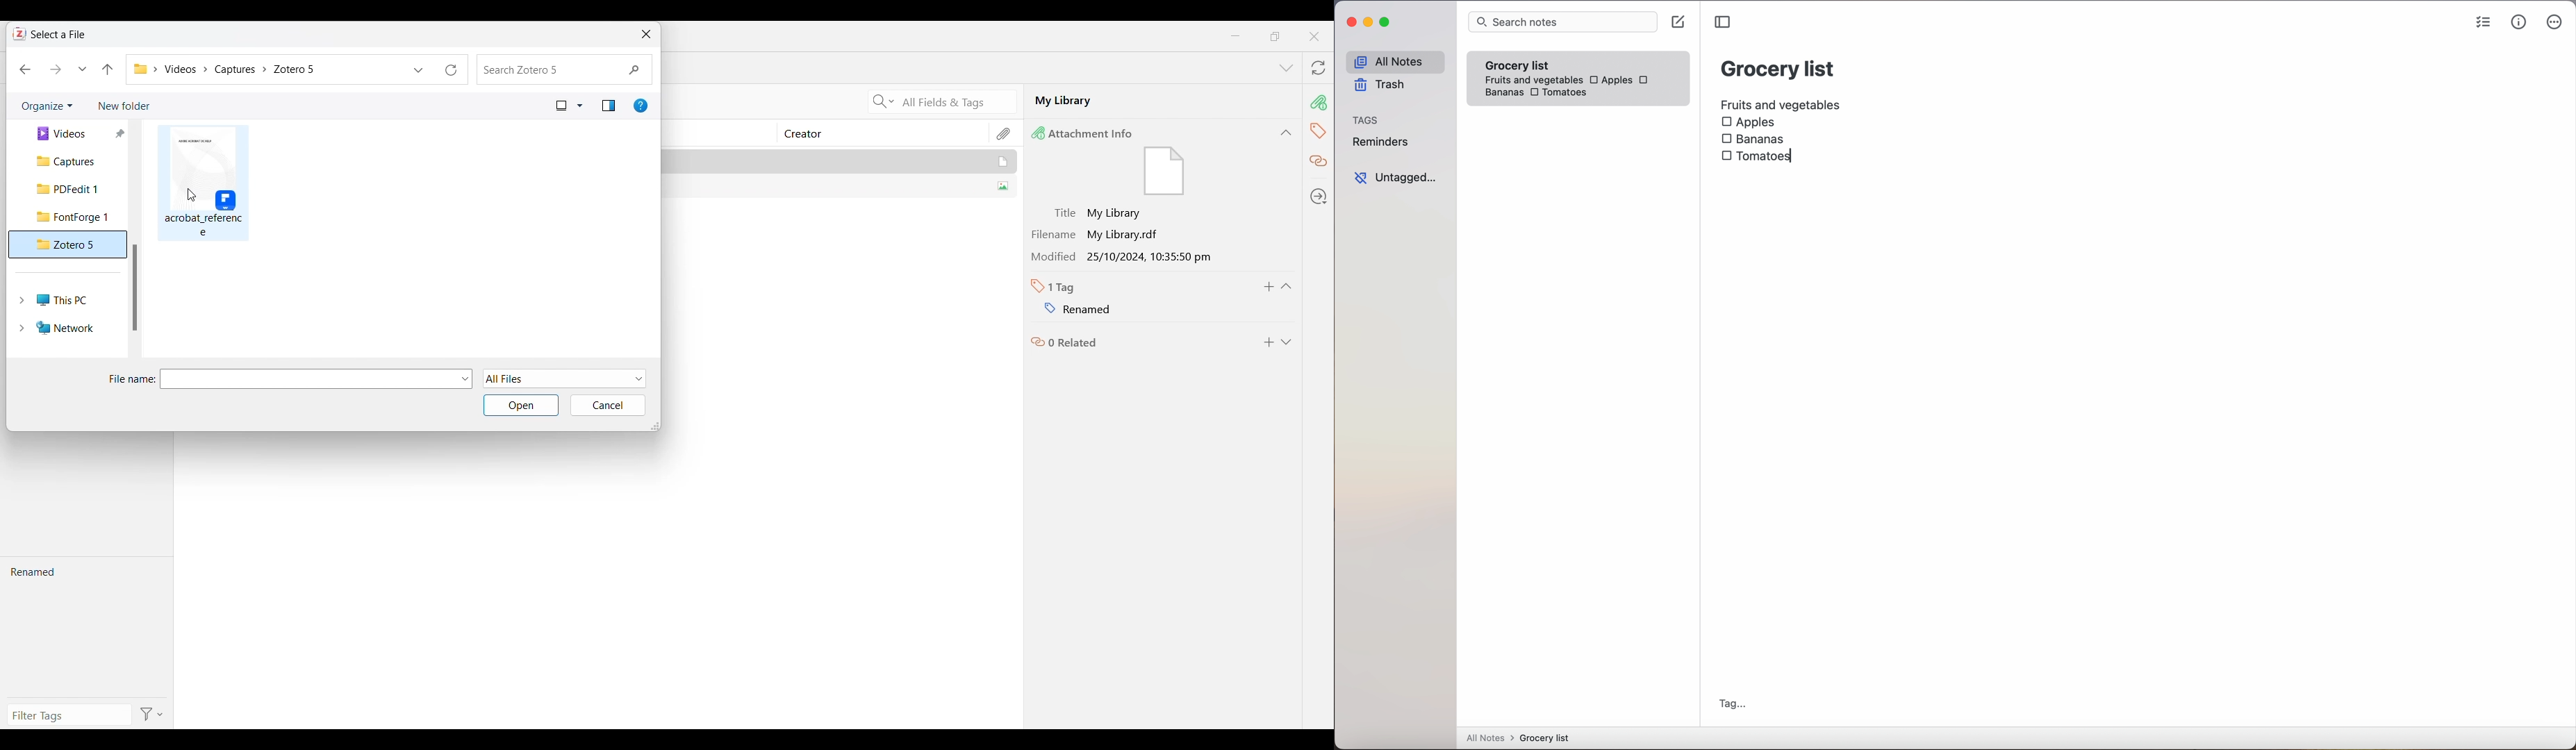 The height and width of the screenshot is (756, 2576). Describe the element at coordinates (839, 160) in the screenshot. I see `My Library` at that location.